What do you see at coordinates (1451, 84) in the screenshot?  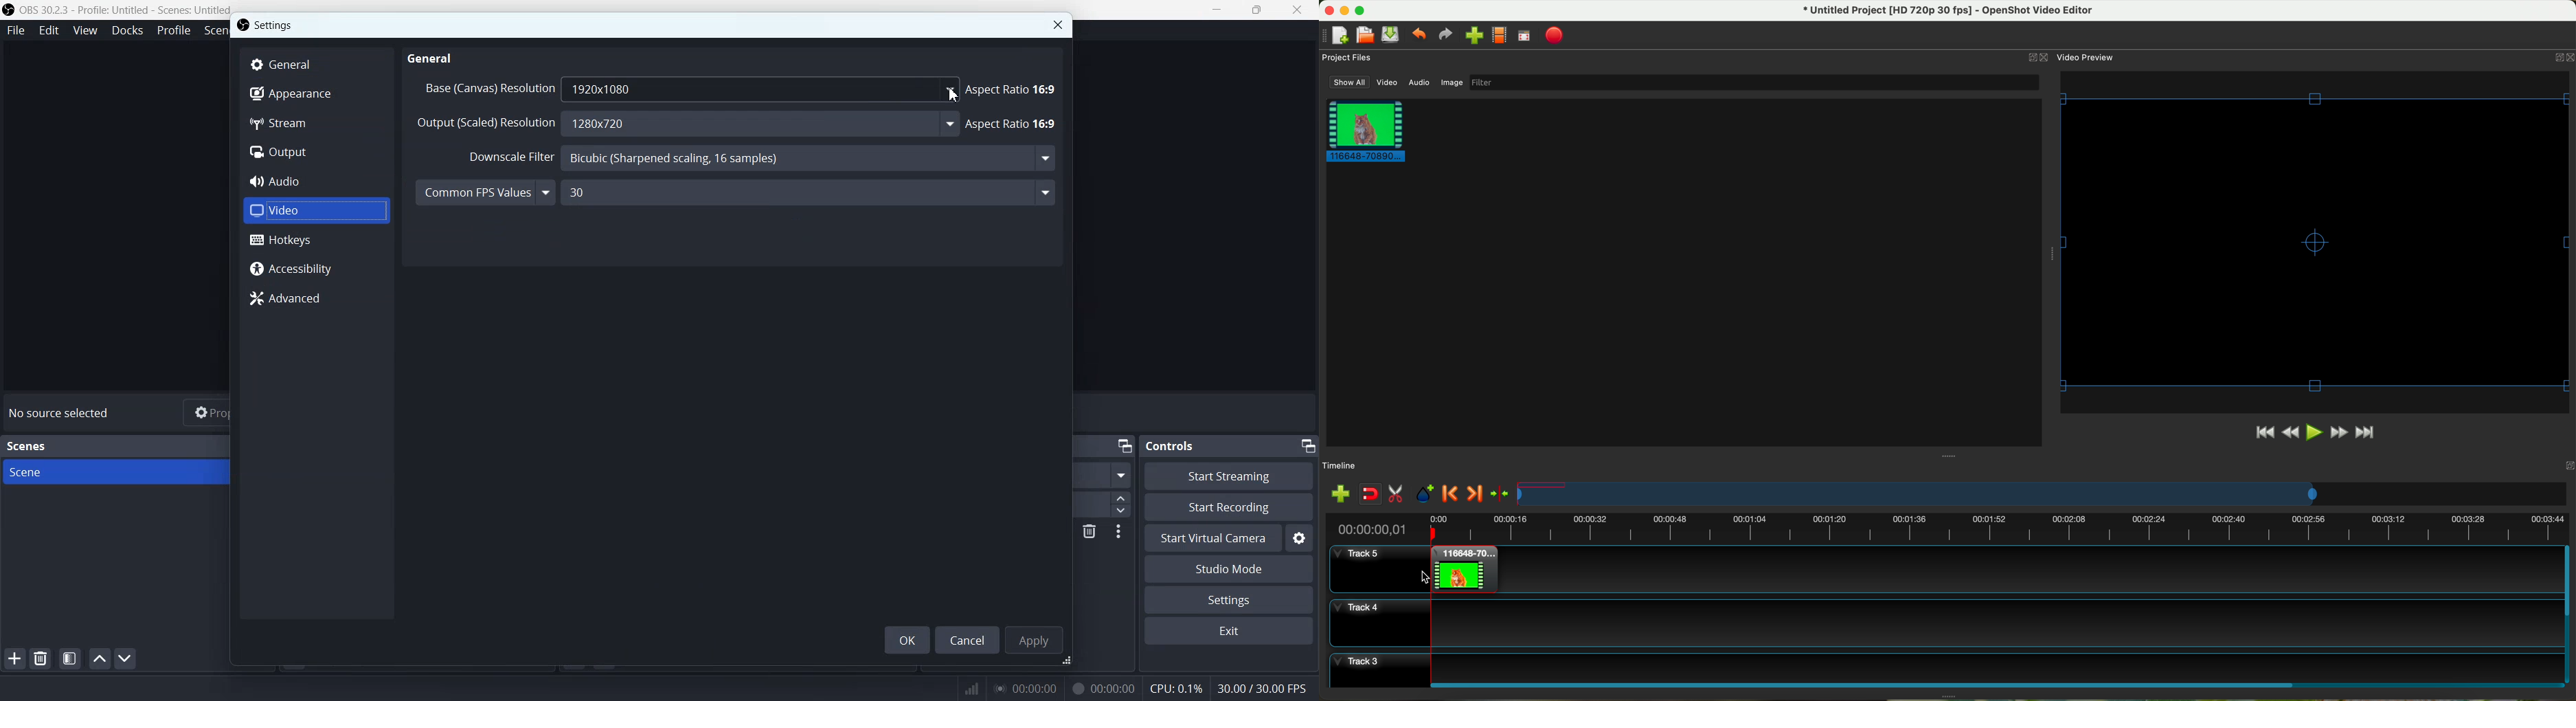 I see `image` at bounding box center [1451, 84].